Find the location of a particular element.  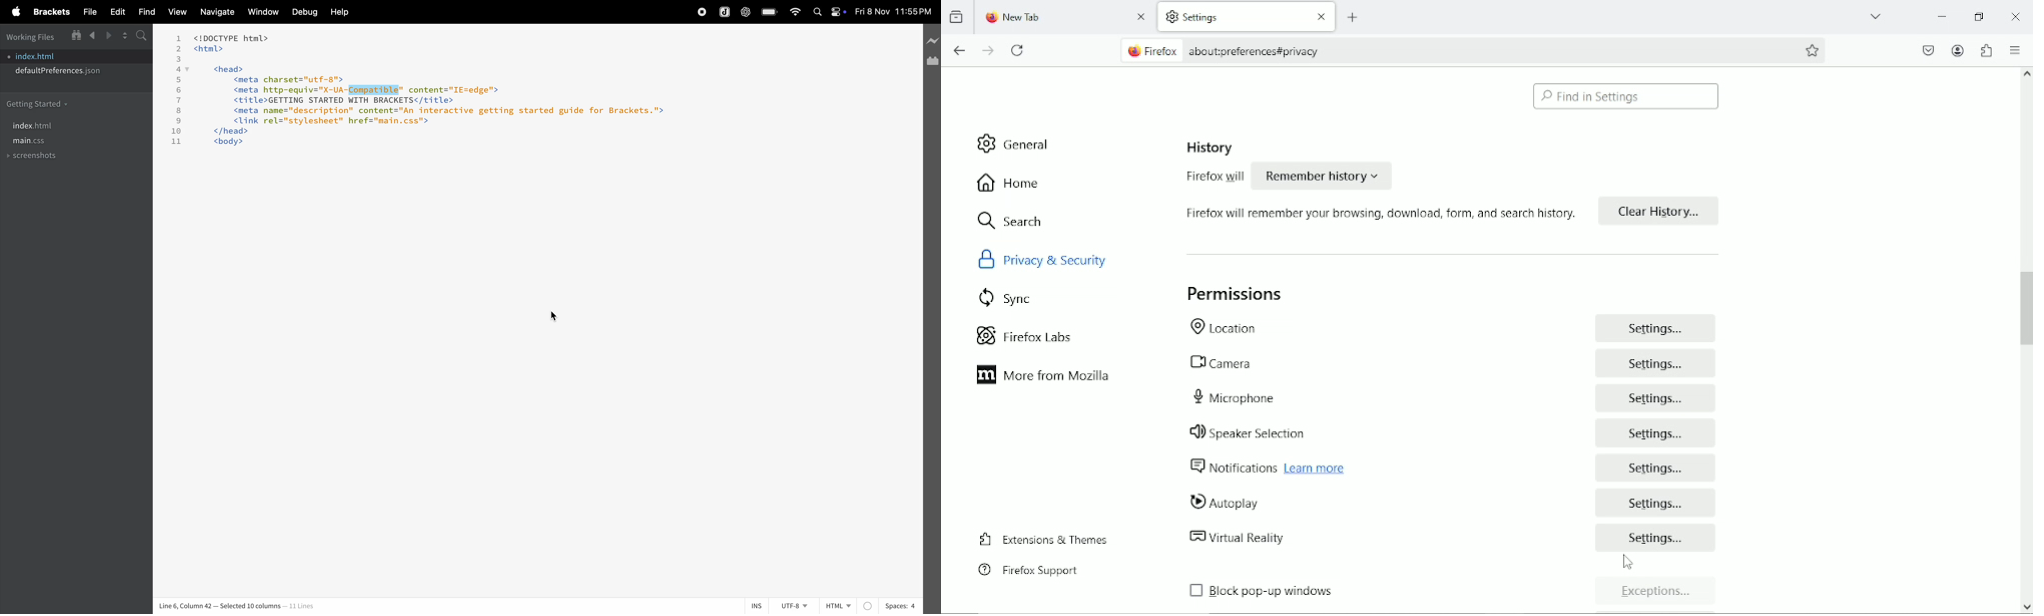

view is located at coordinates (177, 13).